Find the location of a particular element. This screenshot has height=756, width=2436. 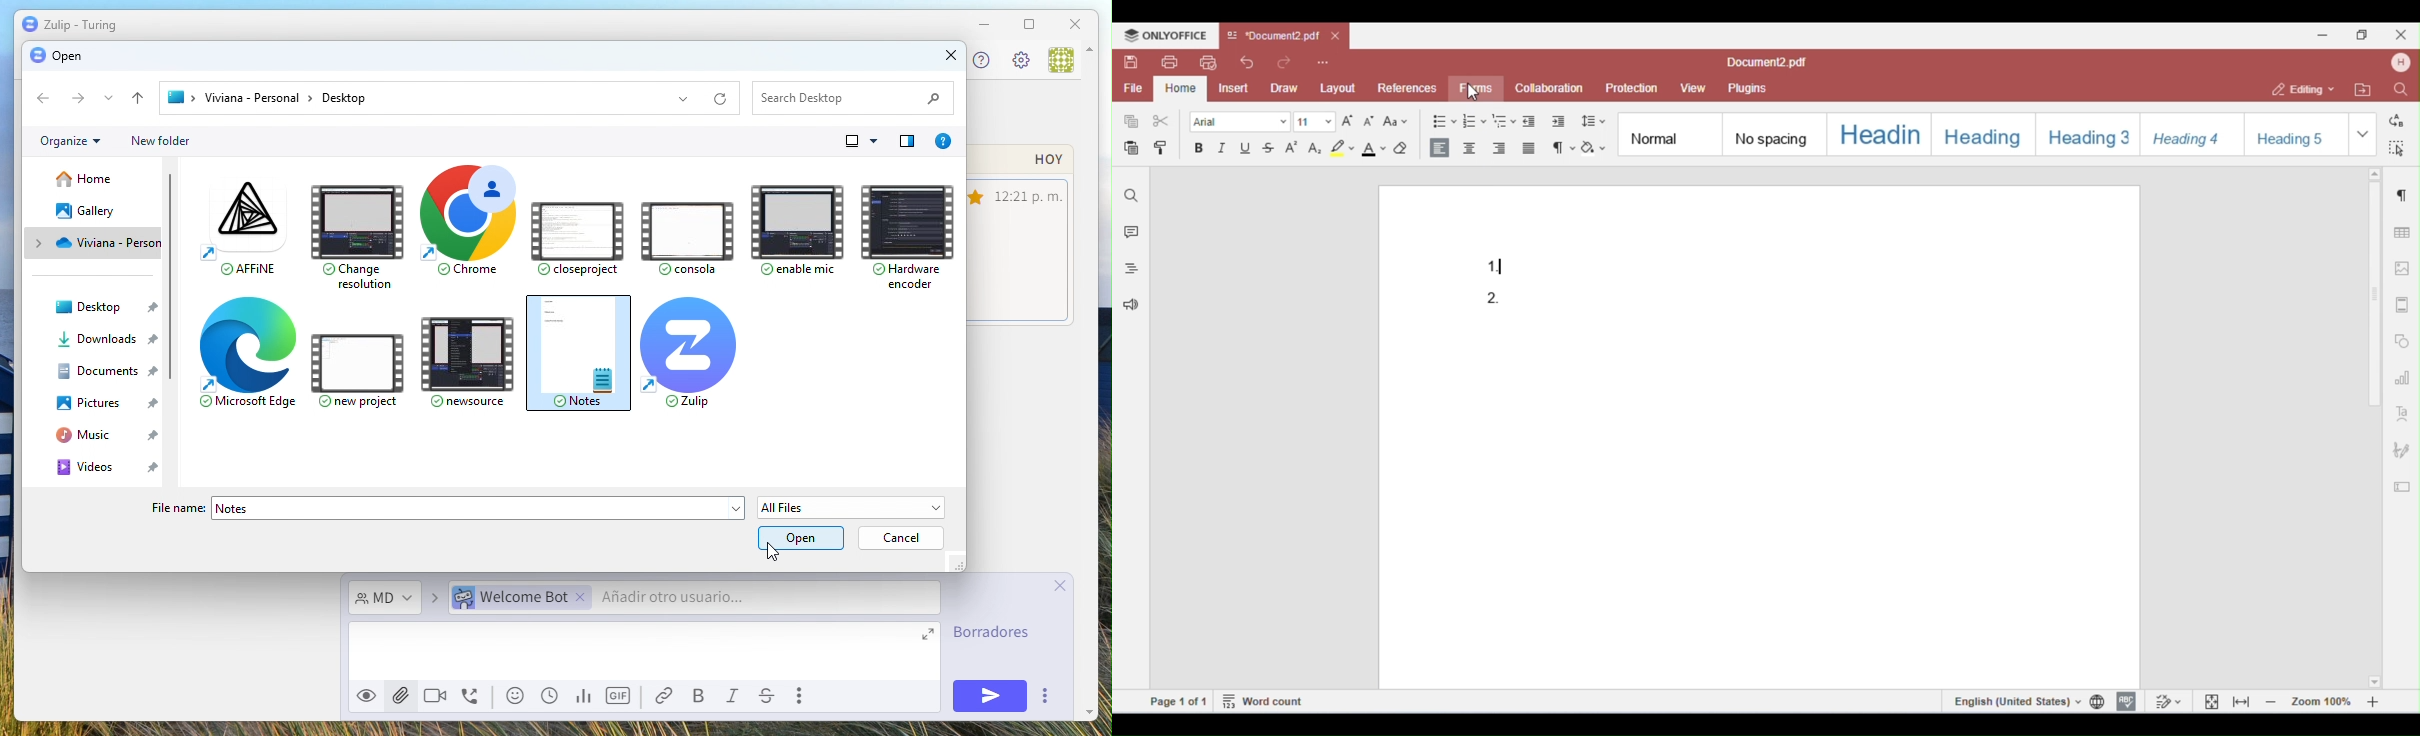

Cancel is located at coordinates (902, 539).